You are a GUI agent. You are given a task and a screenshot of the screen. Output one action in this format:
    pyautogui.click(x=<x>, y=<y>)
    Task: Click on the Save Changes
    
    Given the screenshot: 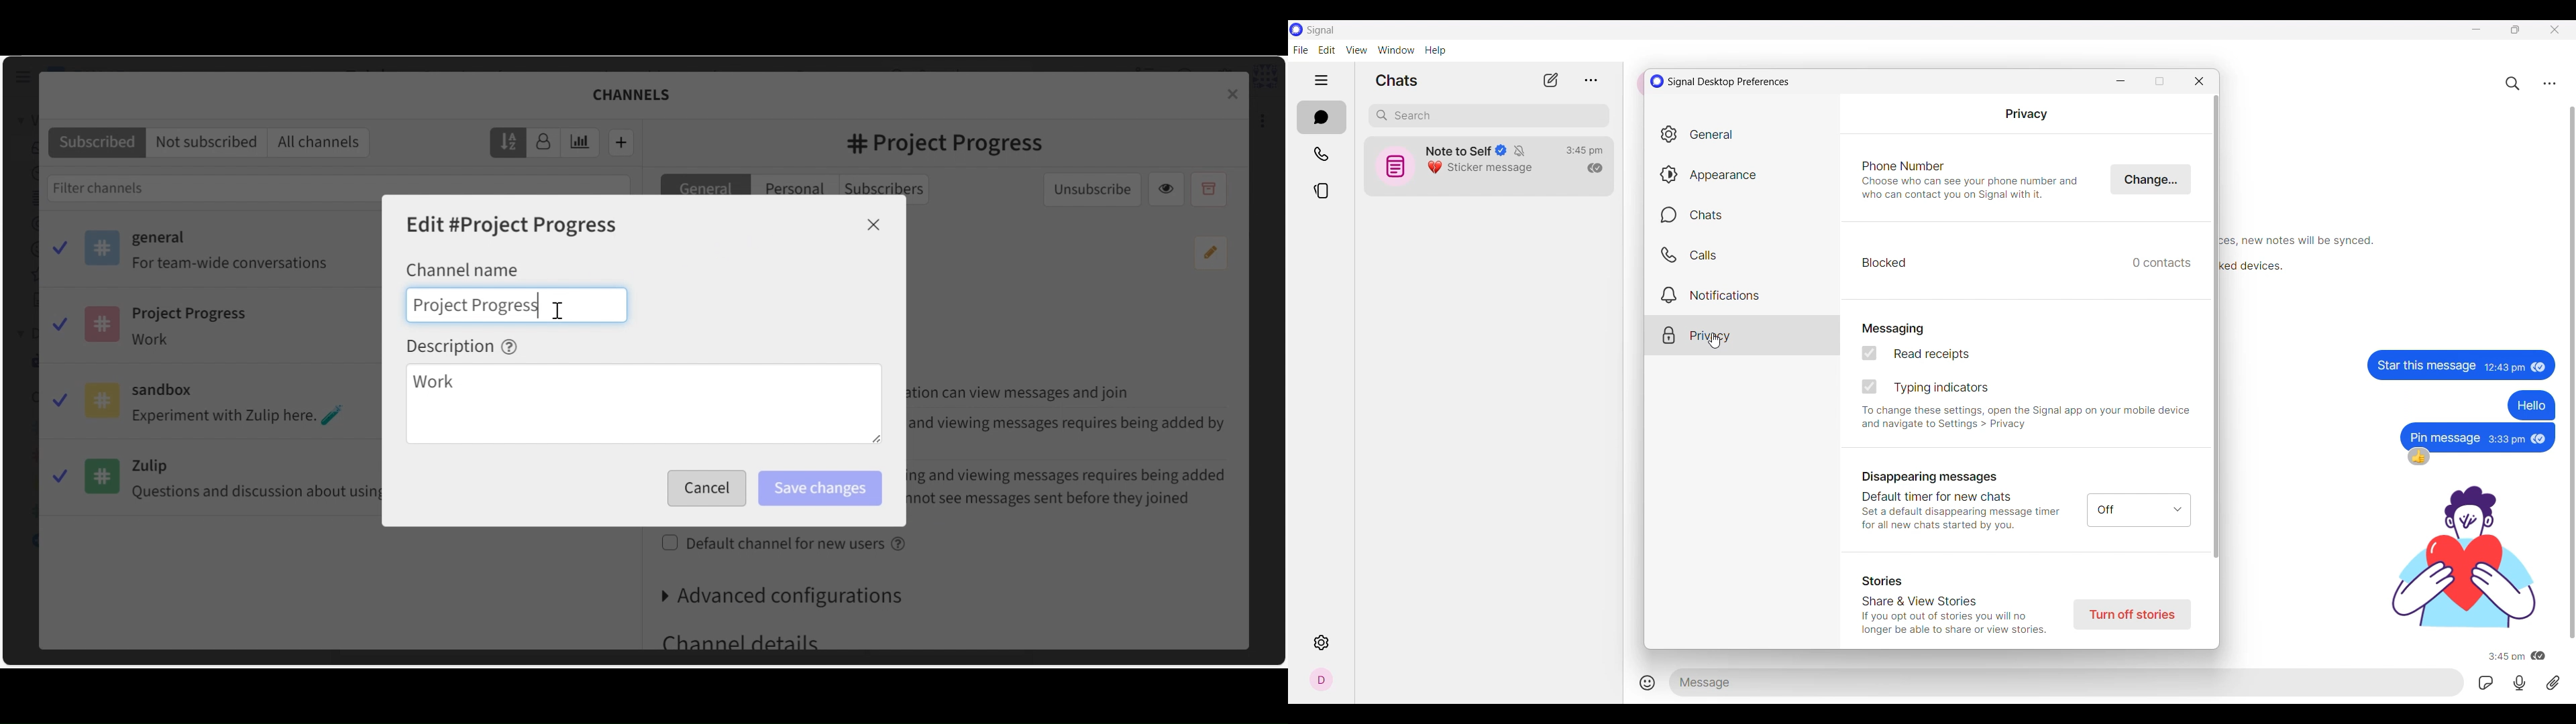 What is the action you would take?
    pyautogui.click(x=819, y=489)
    